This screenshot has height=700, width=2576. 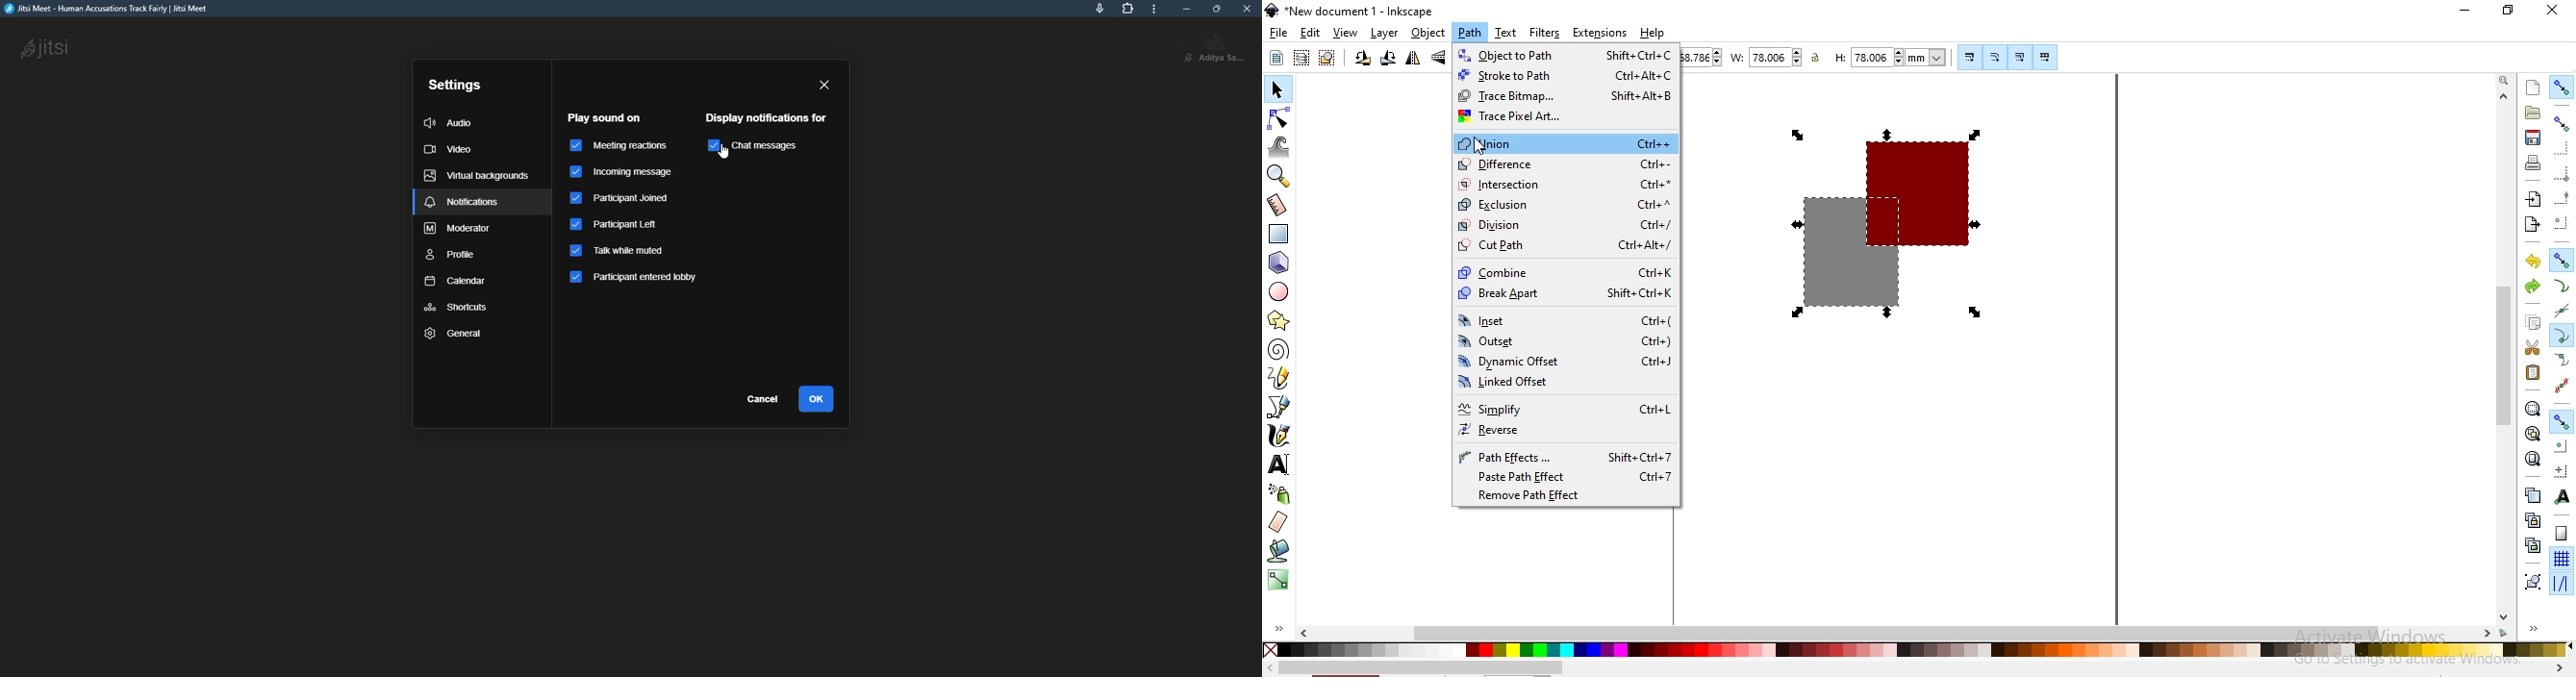 I want to click on snap centers of objects, so click(x=2562, y=445).